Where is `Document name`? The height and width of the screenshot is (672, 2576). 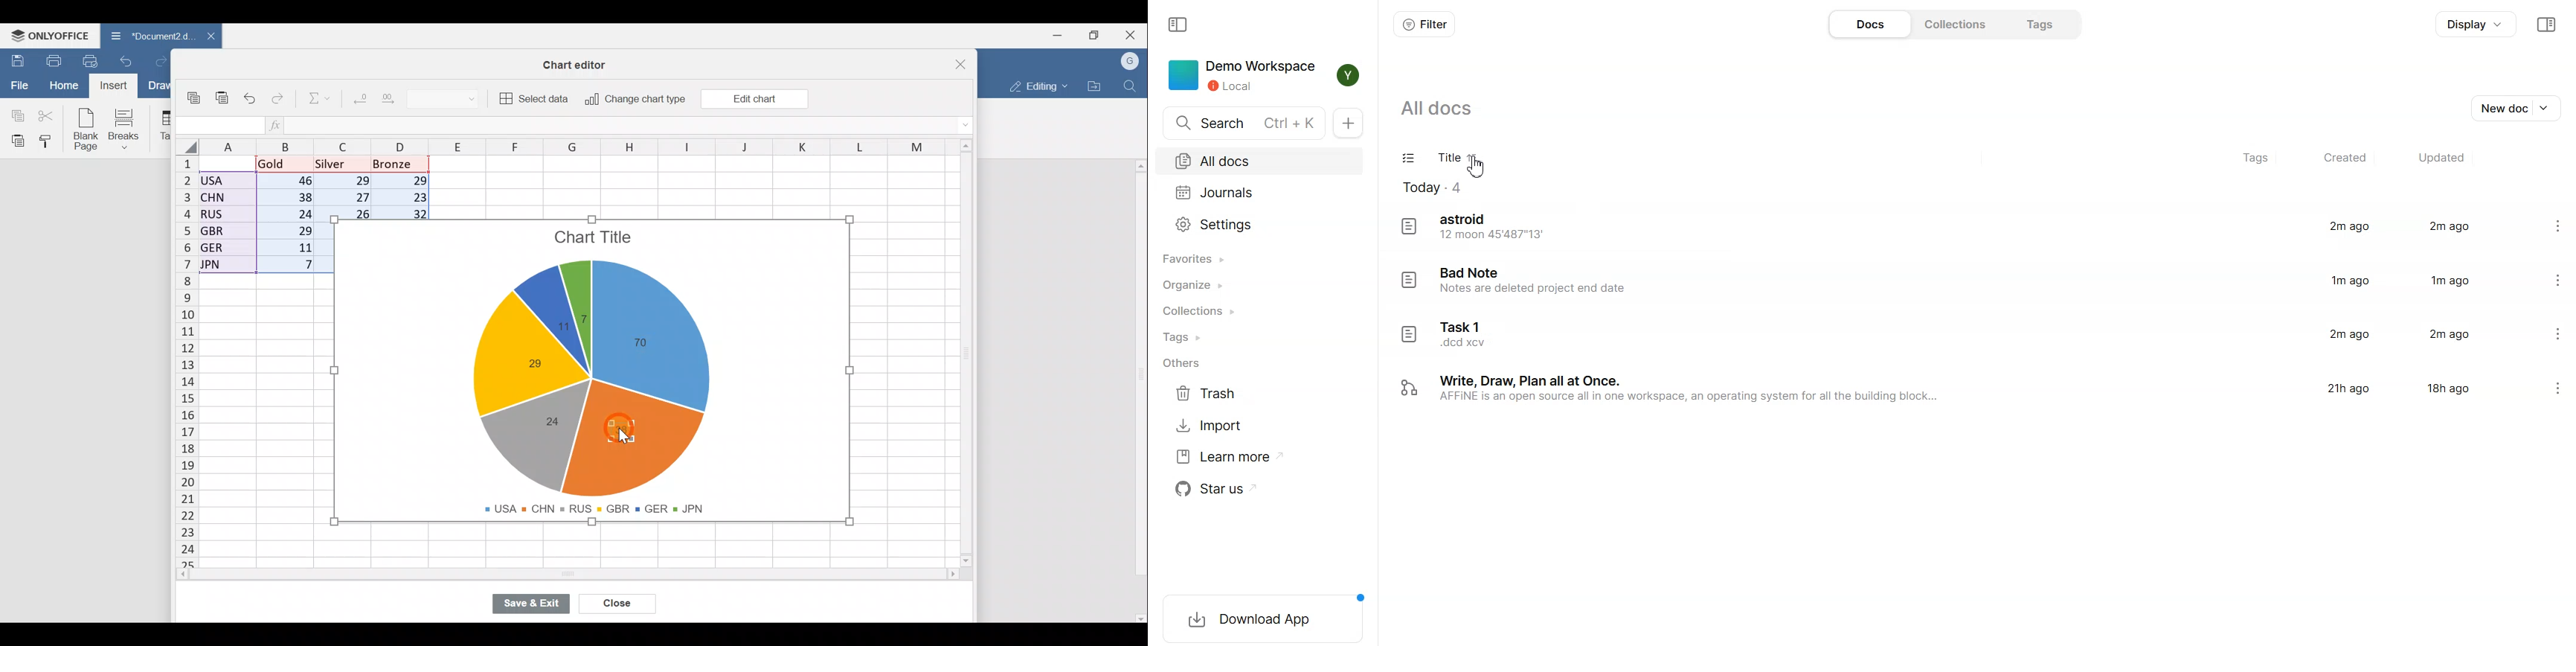 Document name is located at coordinates (148, 37).